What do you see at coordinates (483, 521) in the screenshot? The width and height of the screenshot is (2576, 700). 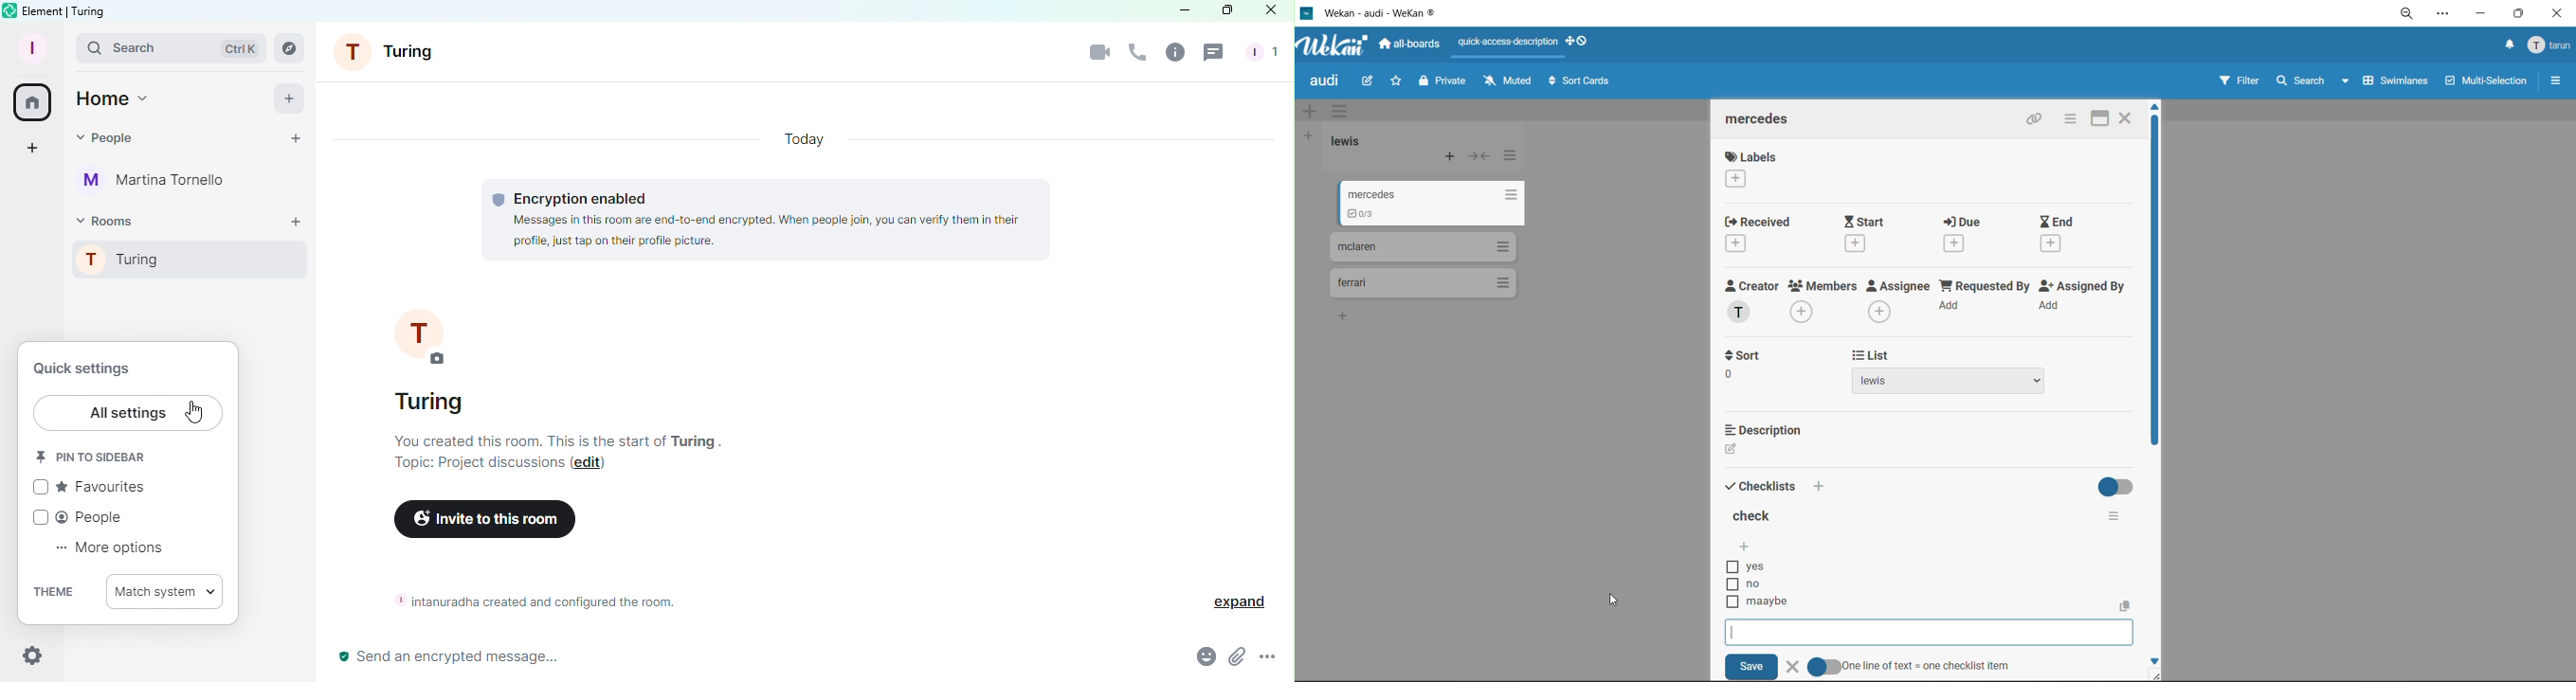 I see `Invite to this room` at bounding box center [483, 521].